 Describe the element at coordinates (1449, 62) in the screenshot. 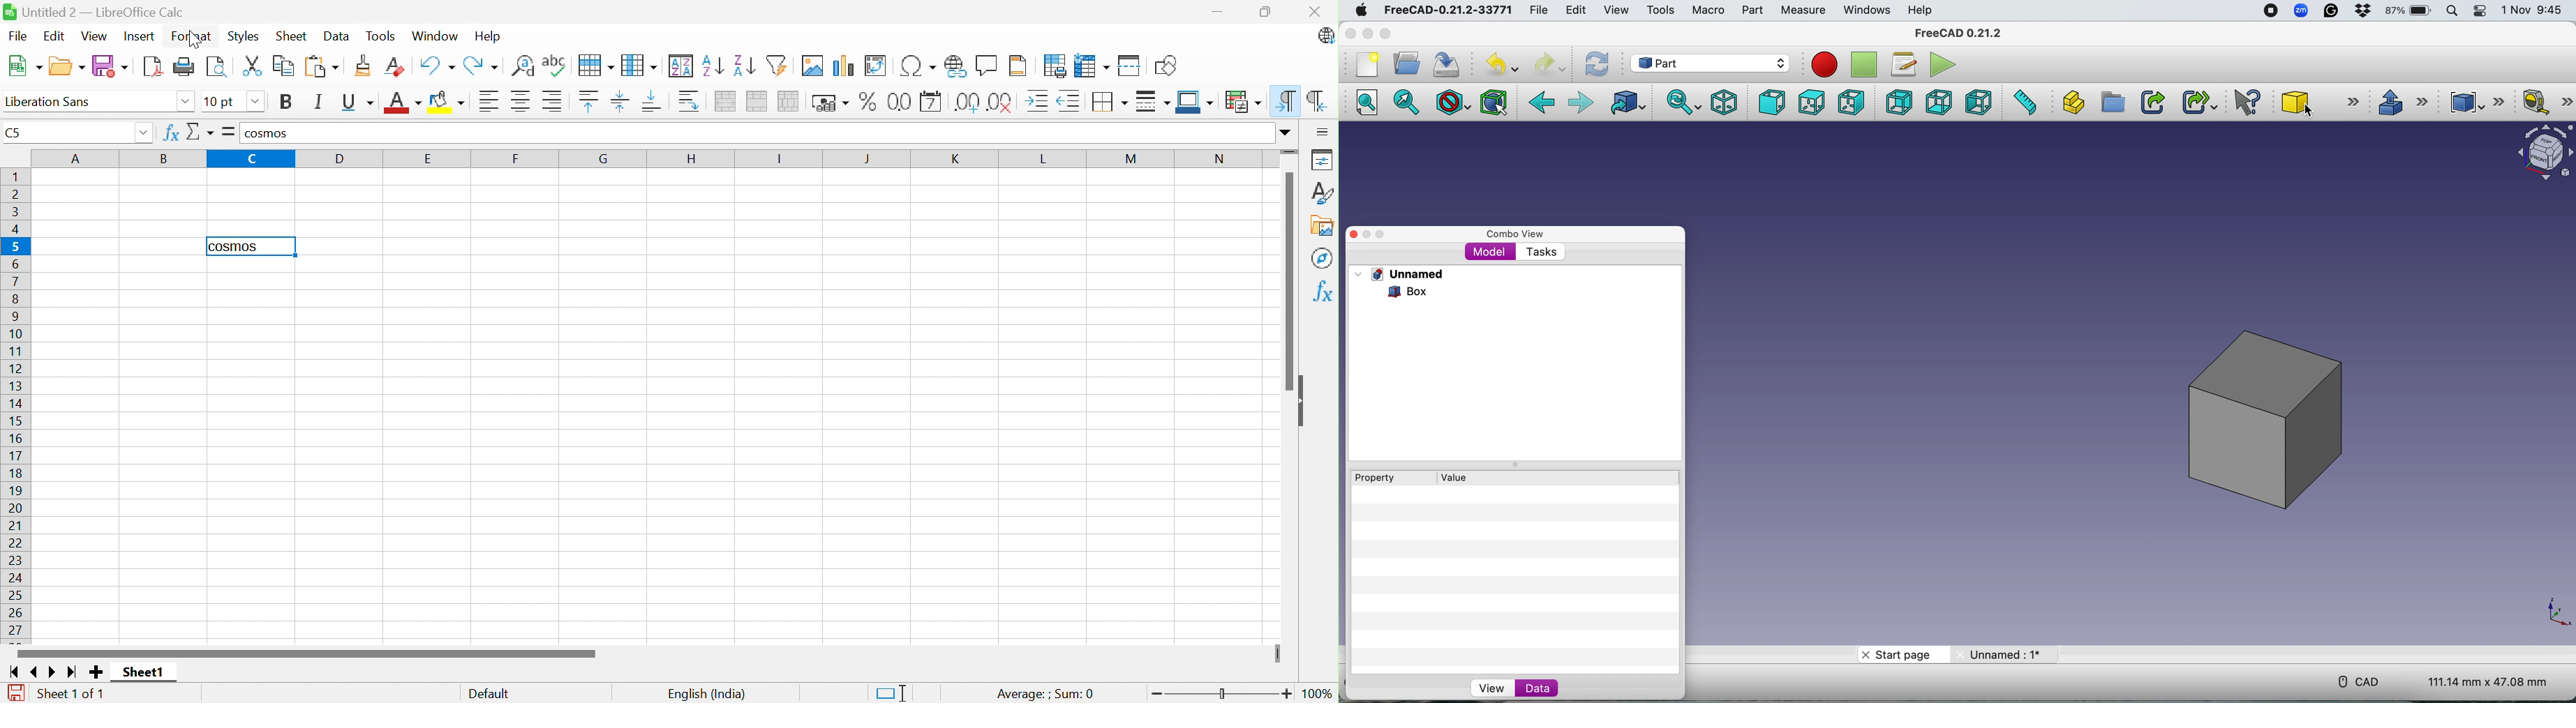

I see `Save` at that location.